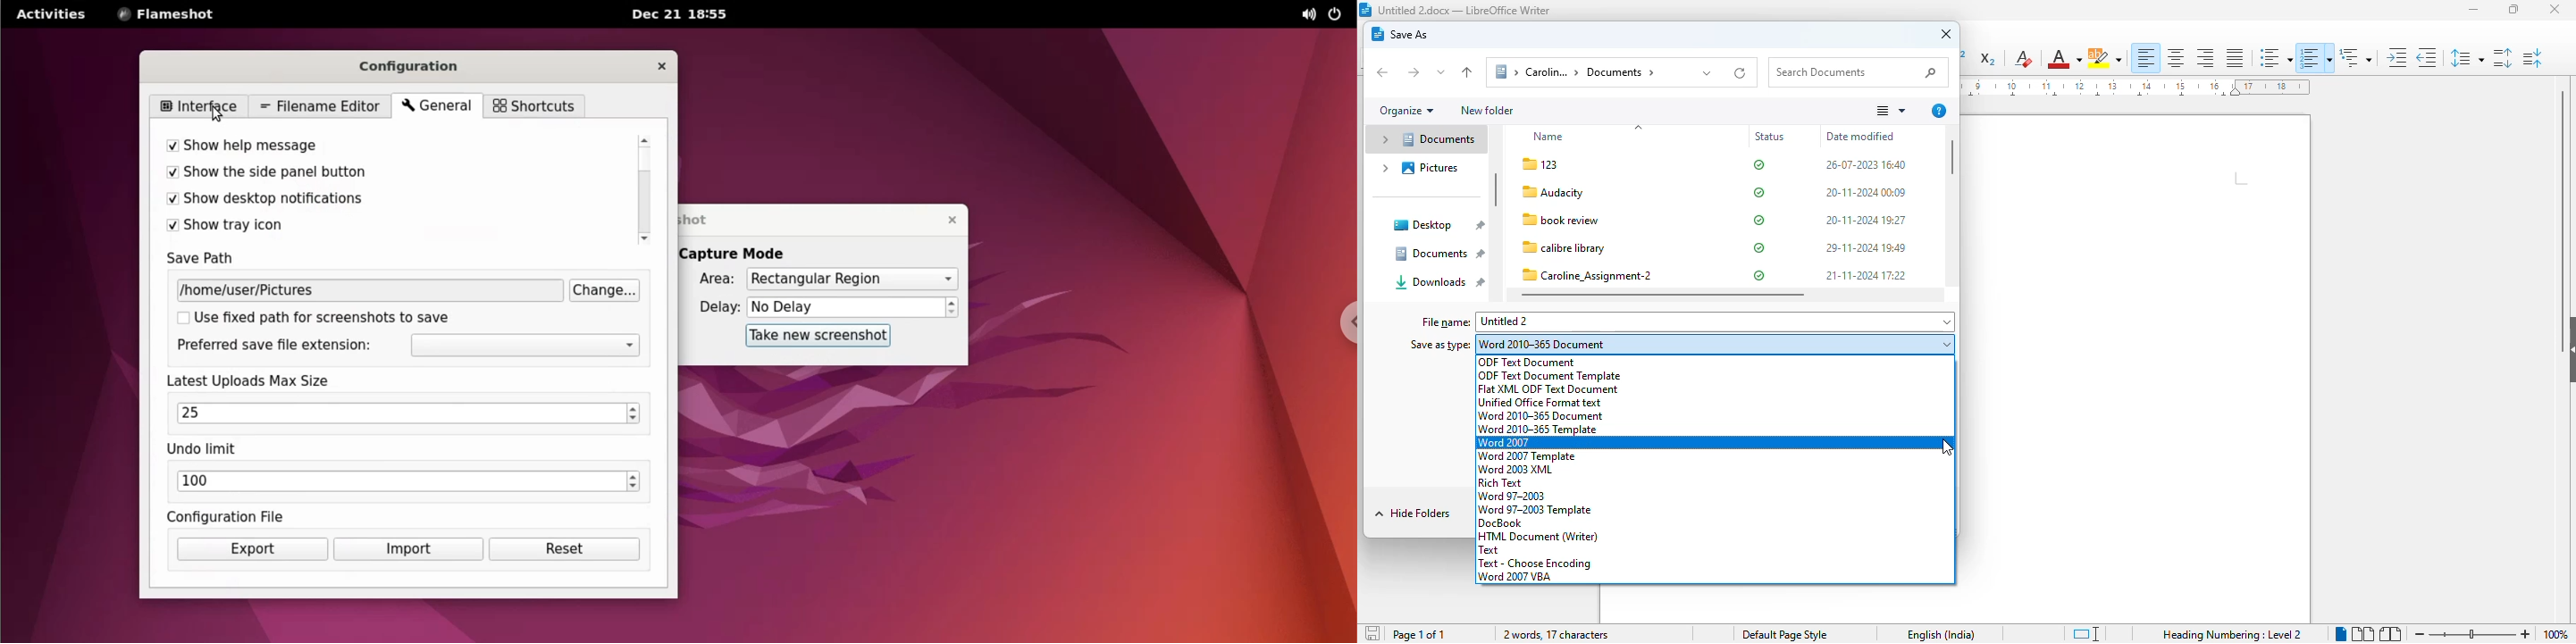 This screenshot has width=2576, height=644. Describe the element at coordinates (1513, 442) in the screenshot. I see `word 2007` at that location.